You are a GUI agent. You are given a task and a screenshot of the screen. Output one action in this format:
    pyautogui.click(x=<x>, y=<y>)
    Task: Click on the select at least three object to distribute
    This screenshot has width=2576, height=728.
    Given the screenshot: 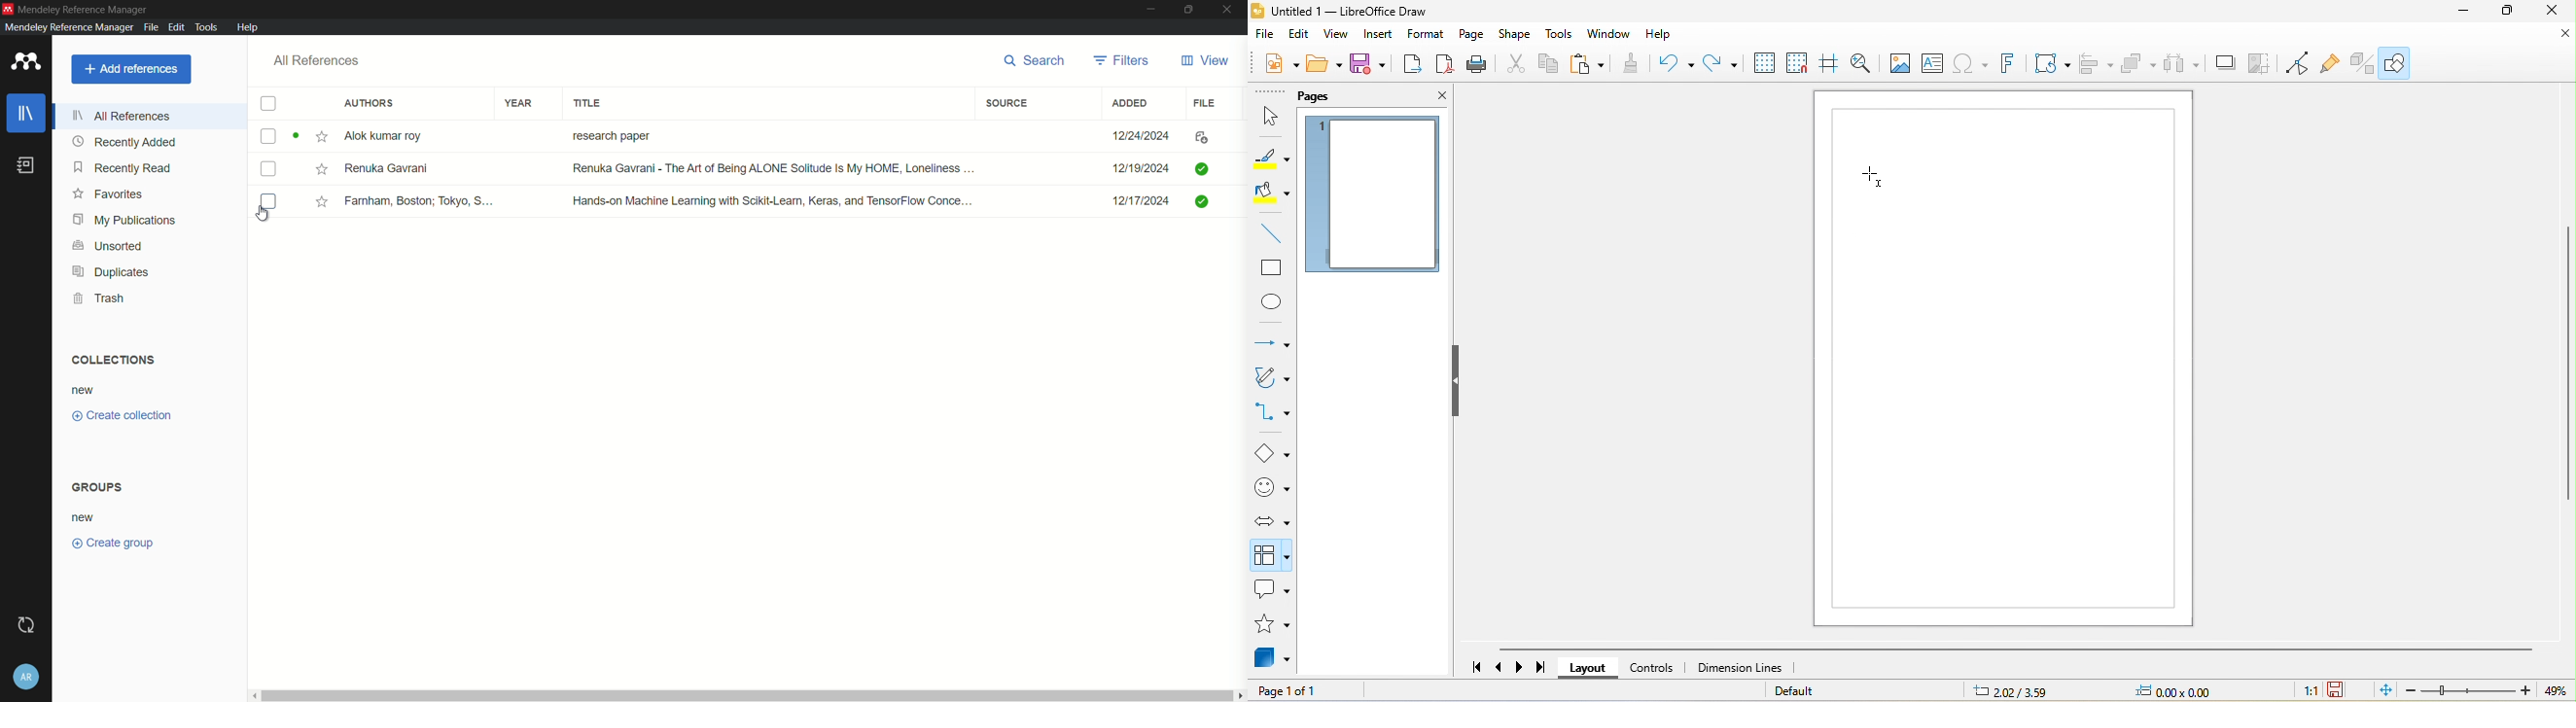 What is the action you would take?
    pyautogui.click(x=2188, y=64)
    